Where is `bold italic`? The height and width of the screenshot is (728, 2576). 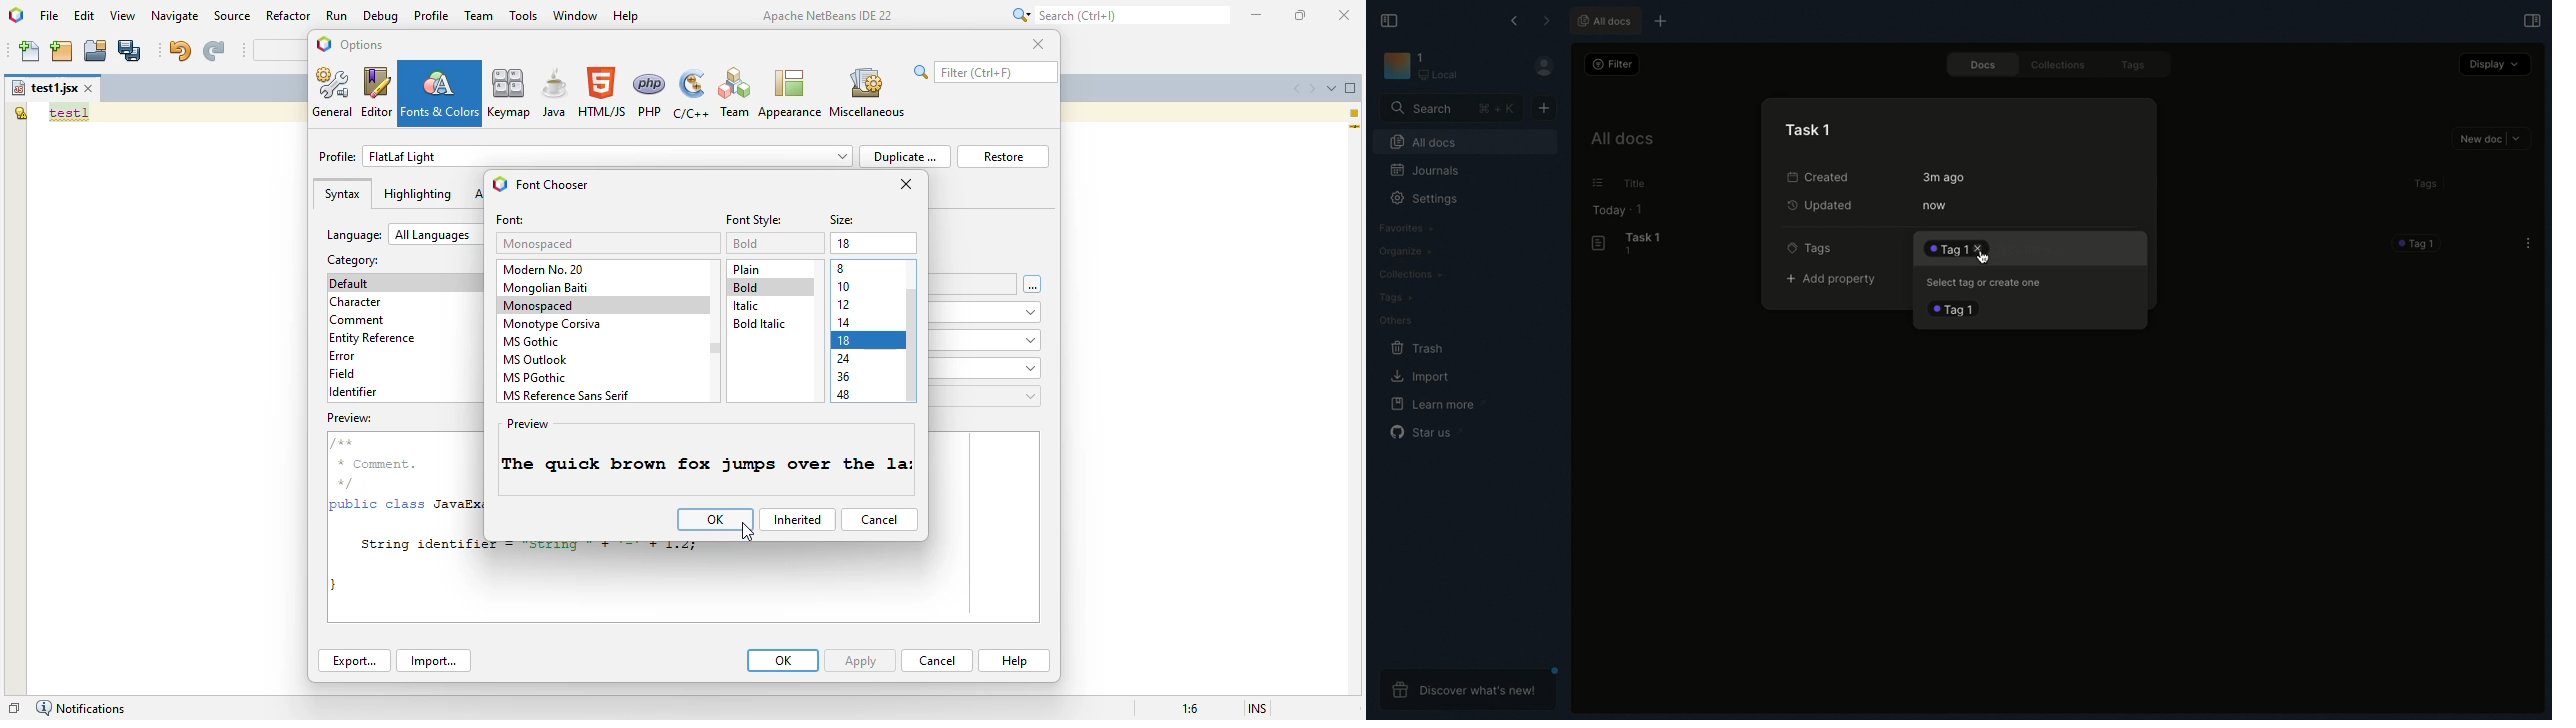 bold italic is located at coordinates (758, 324).